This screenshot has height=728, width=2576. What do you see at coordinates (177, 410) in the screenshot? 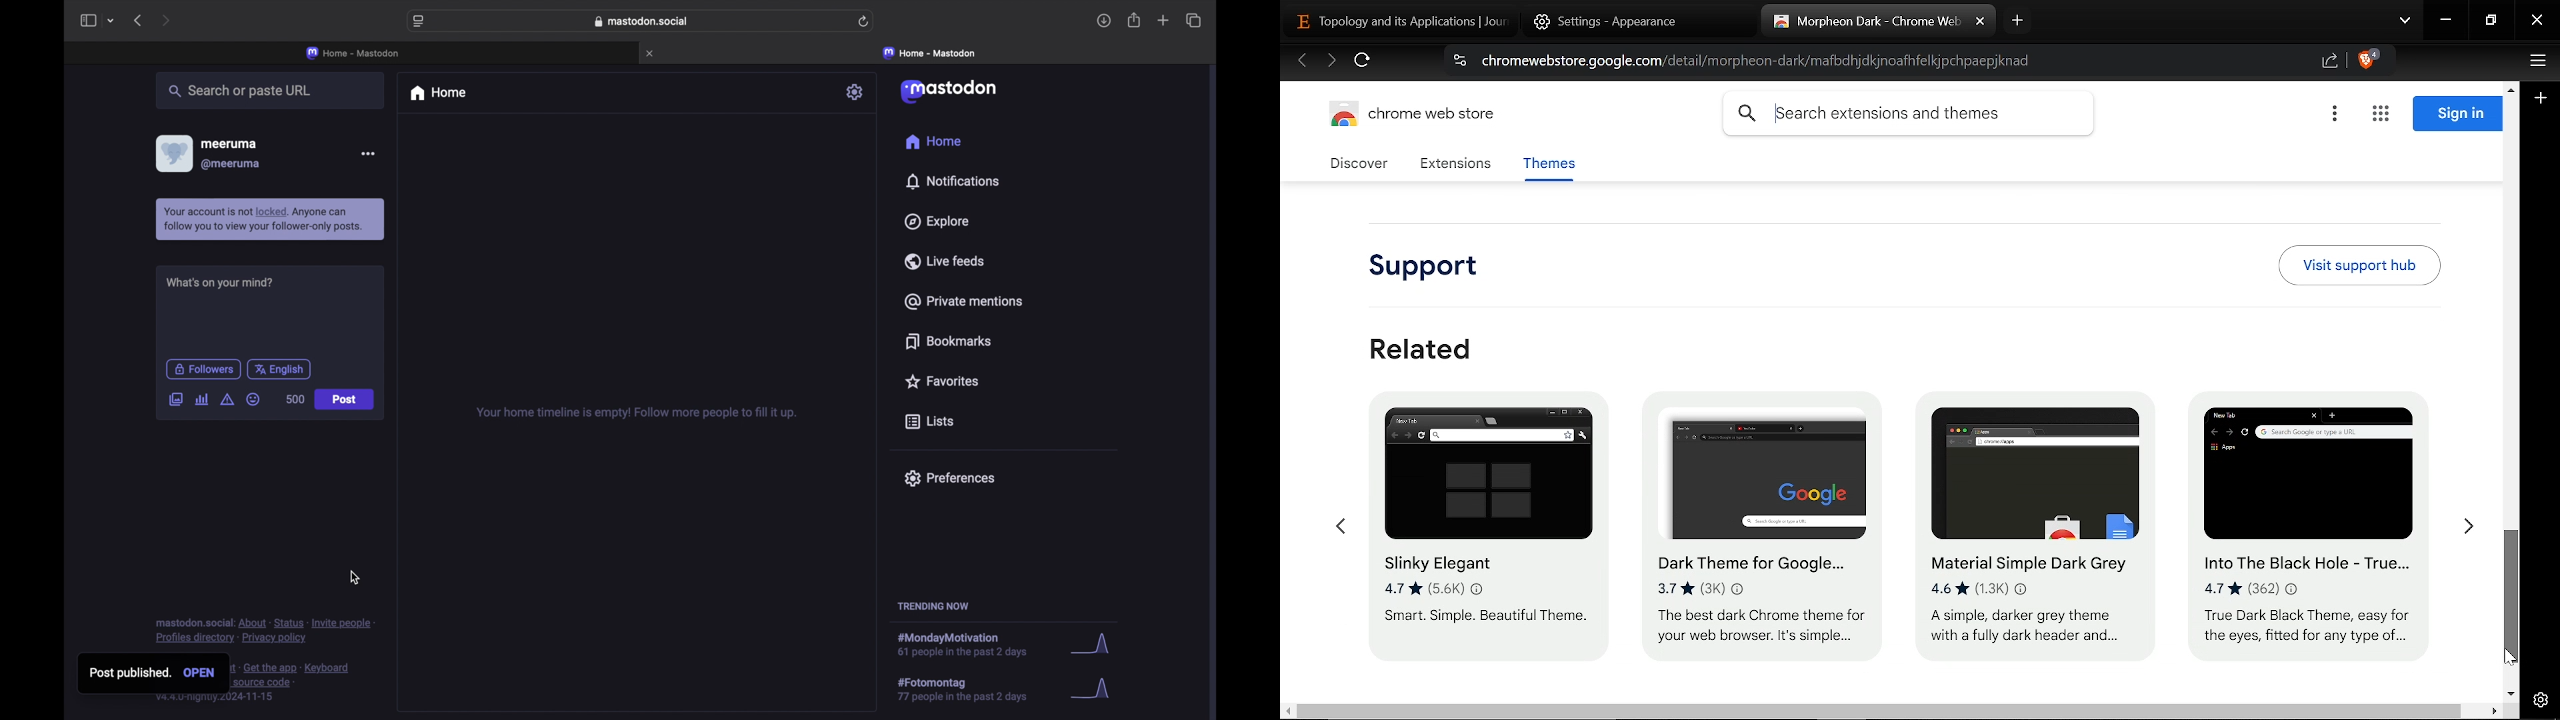
I see `cursor` at bounding box center [177, 410].